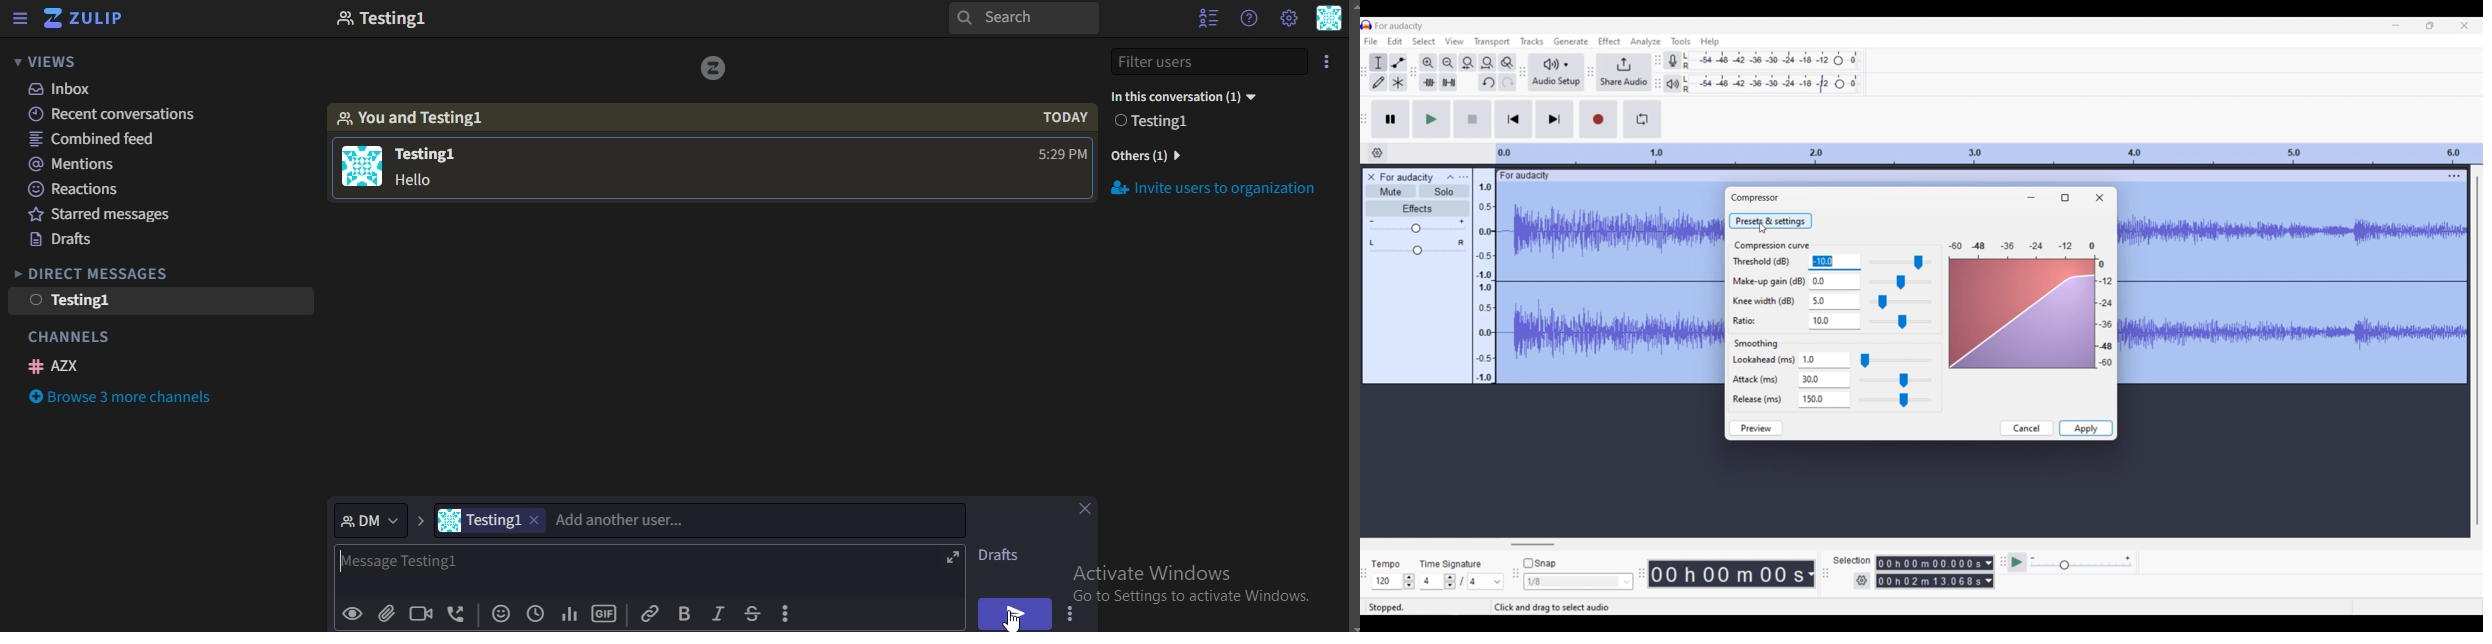 The image size is (2492, 644). What do you see at coordinates (1764, 360) in the screenshot?
I see `Lookahead (ms)` at bounding box center [1764, 360].